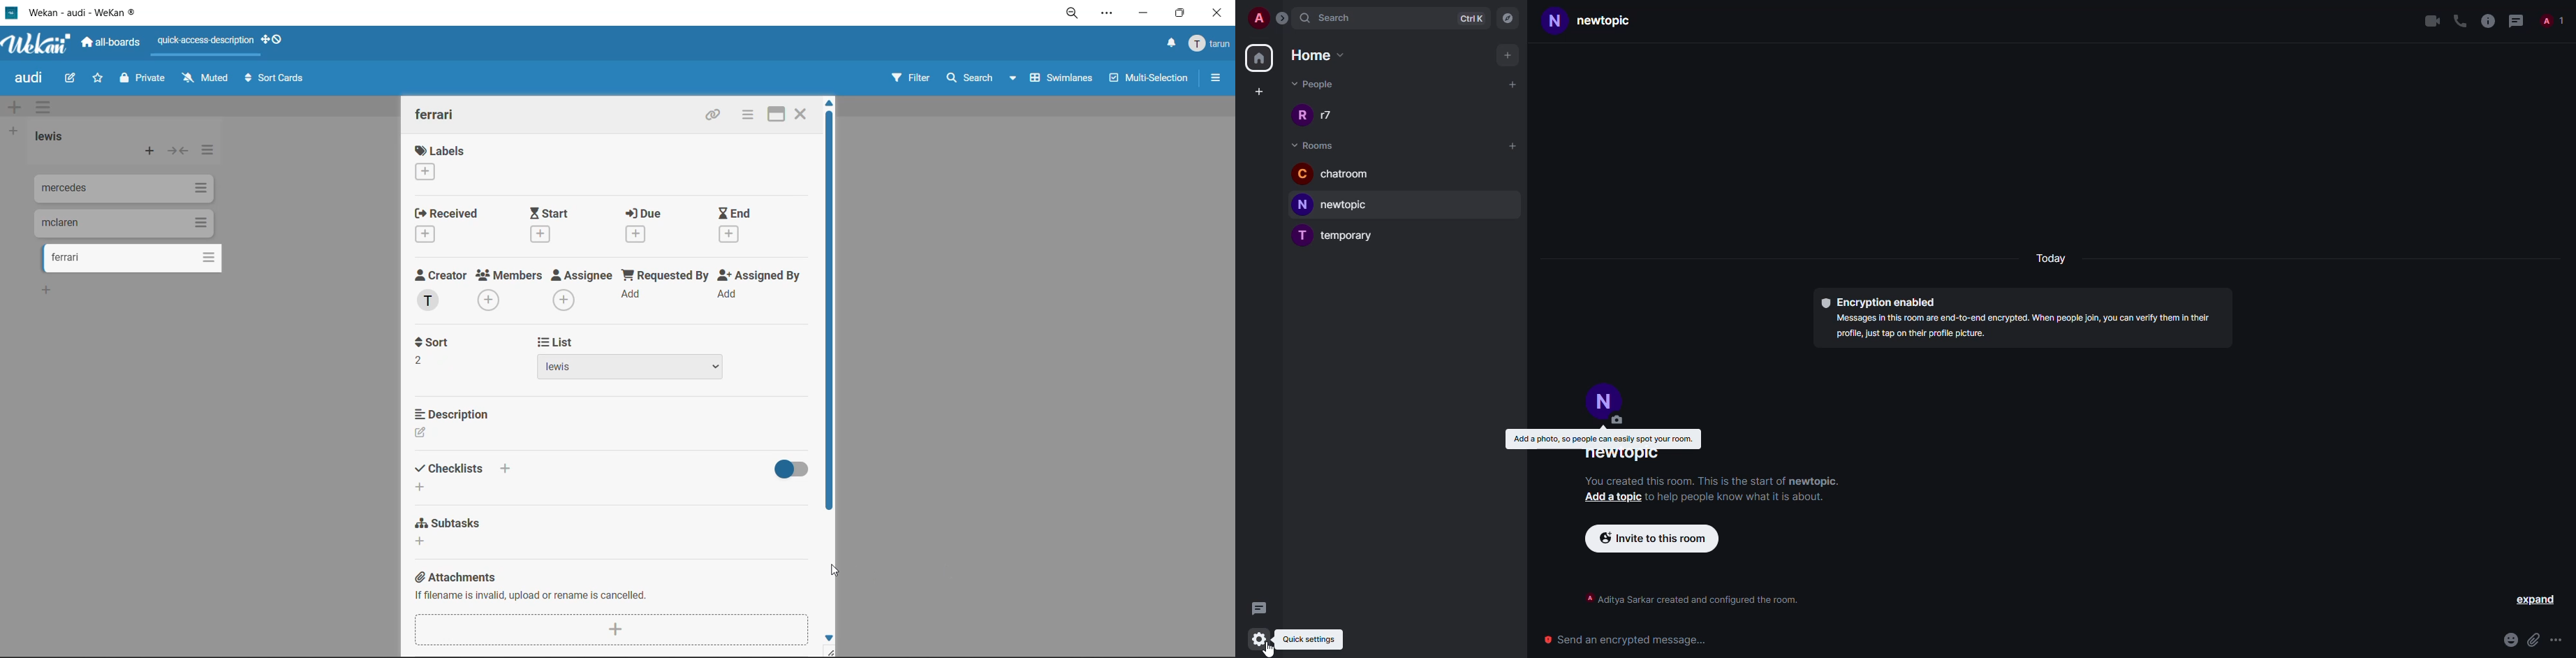 This screenshot has height=672, width=2576. Describe the element at coordinates (442, 353) in the screenshot. I see `sort` at that location.